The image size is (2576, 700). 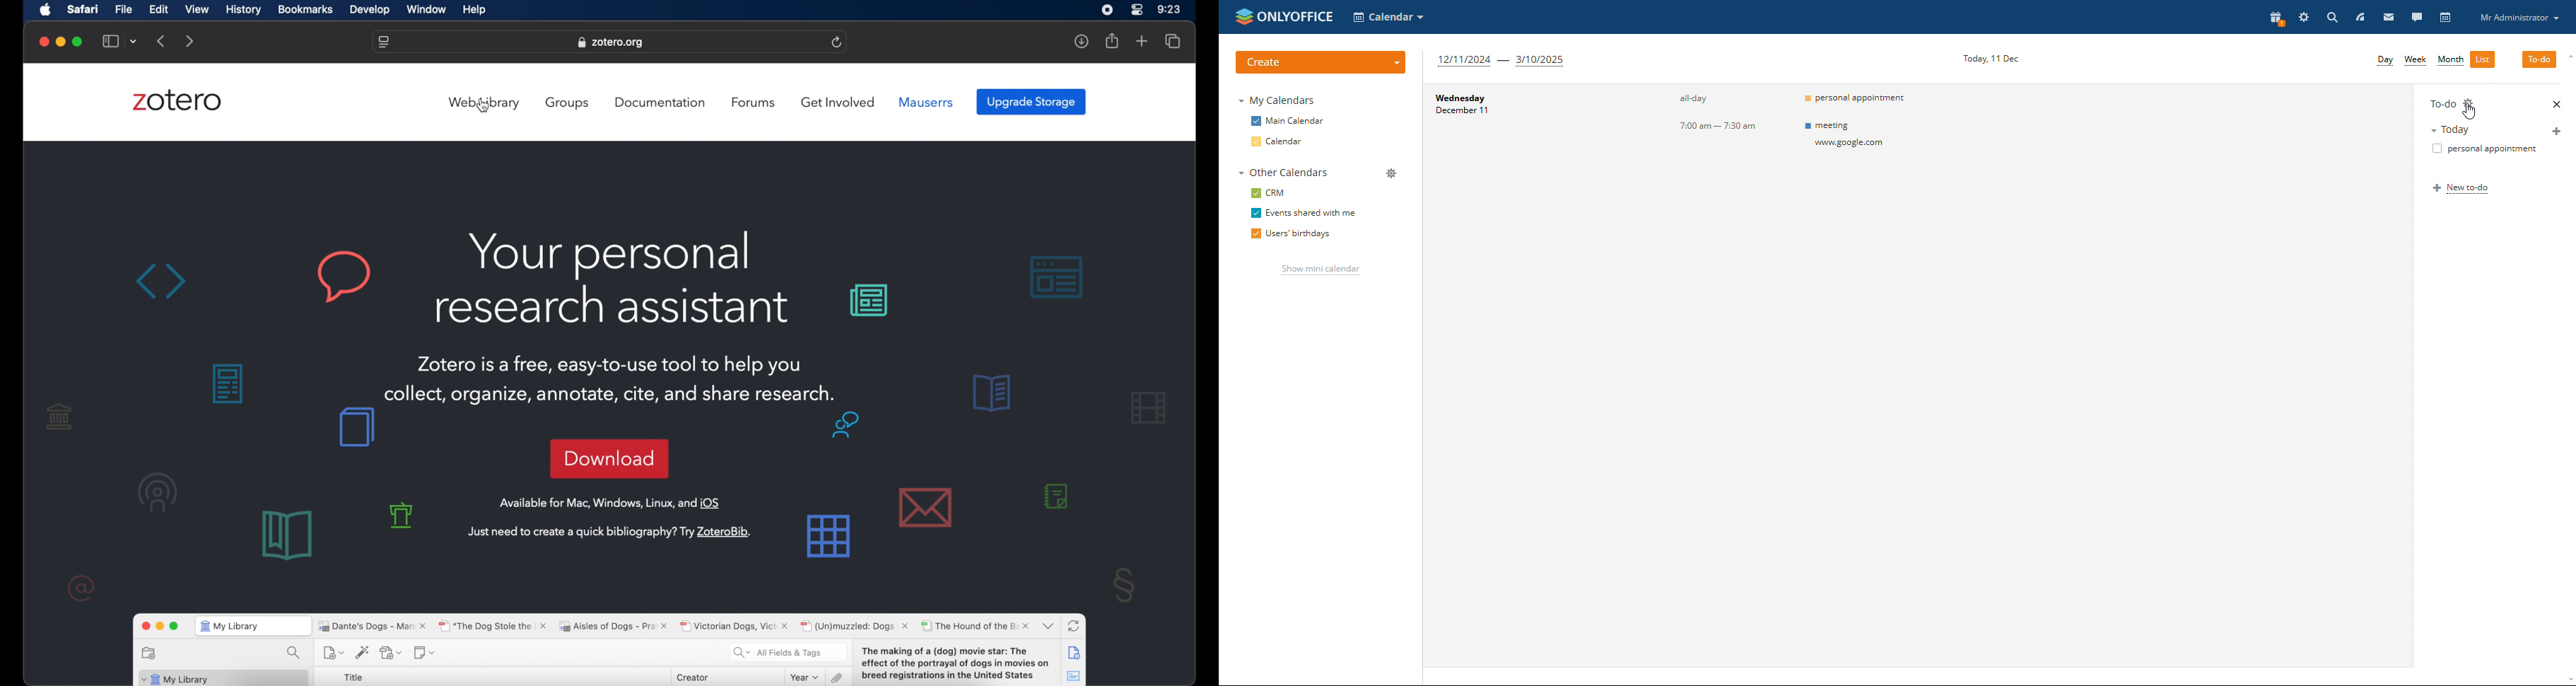 I want to click on get involved, so click(x=839, y=103).